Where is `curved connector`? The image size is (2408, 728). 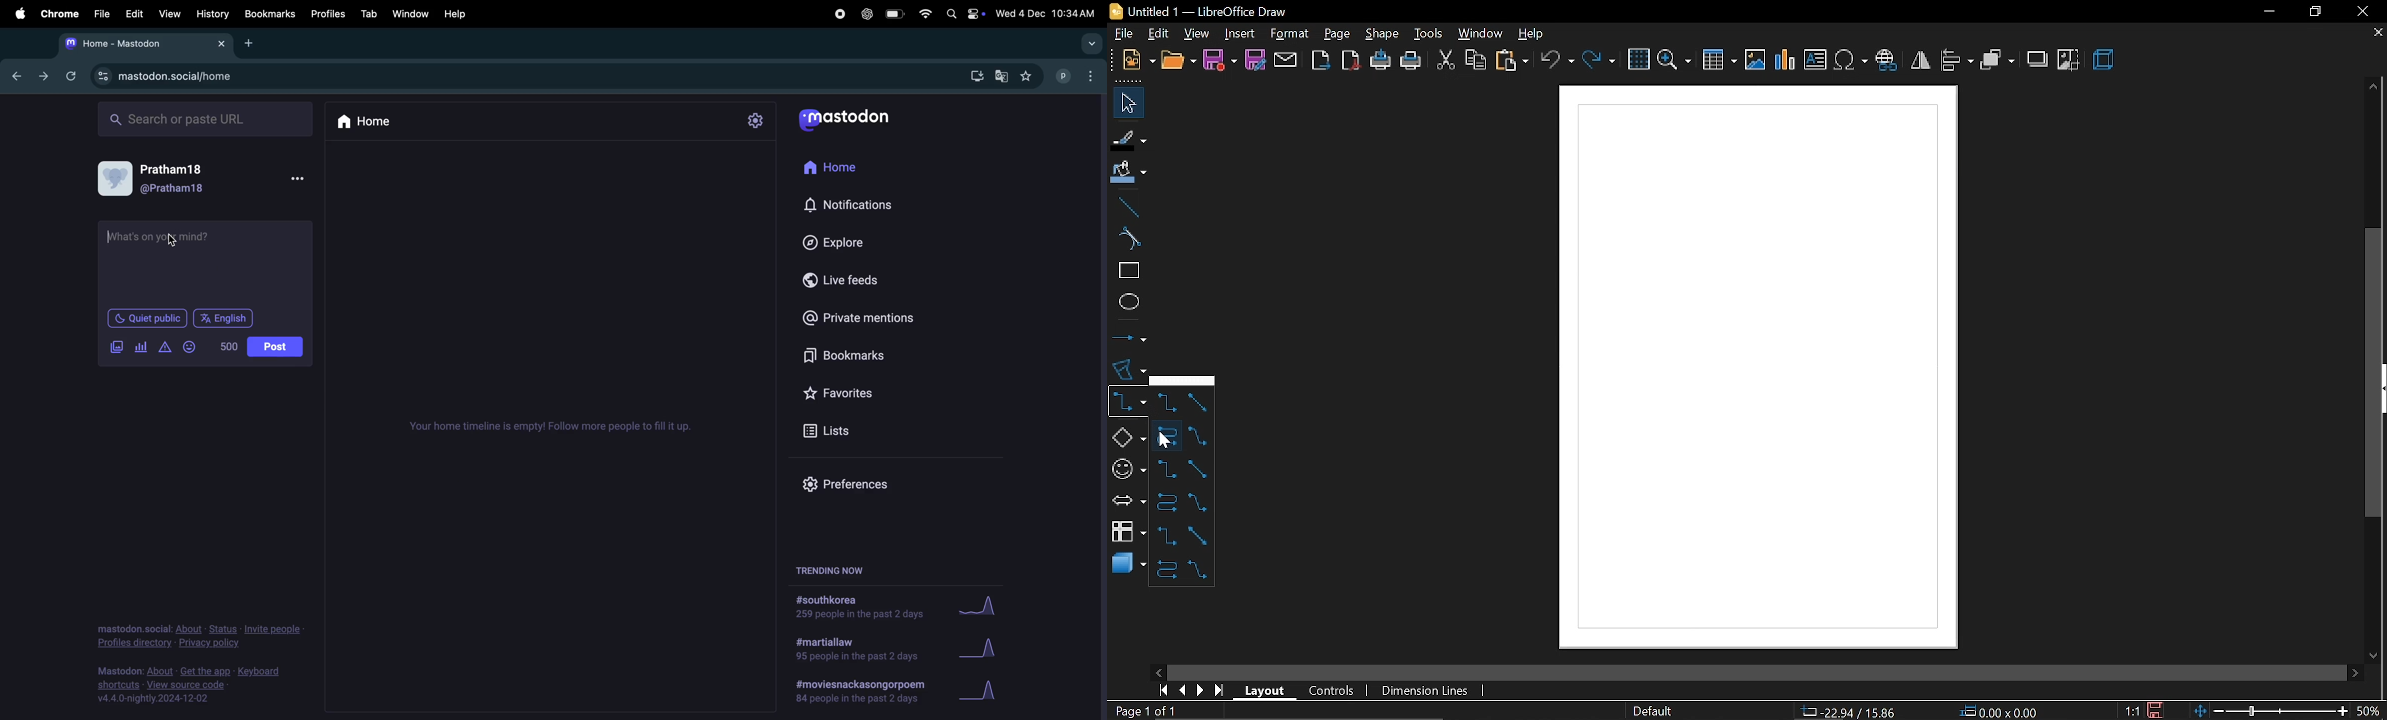 curved connector is located at coordinates (1165, 436).